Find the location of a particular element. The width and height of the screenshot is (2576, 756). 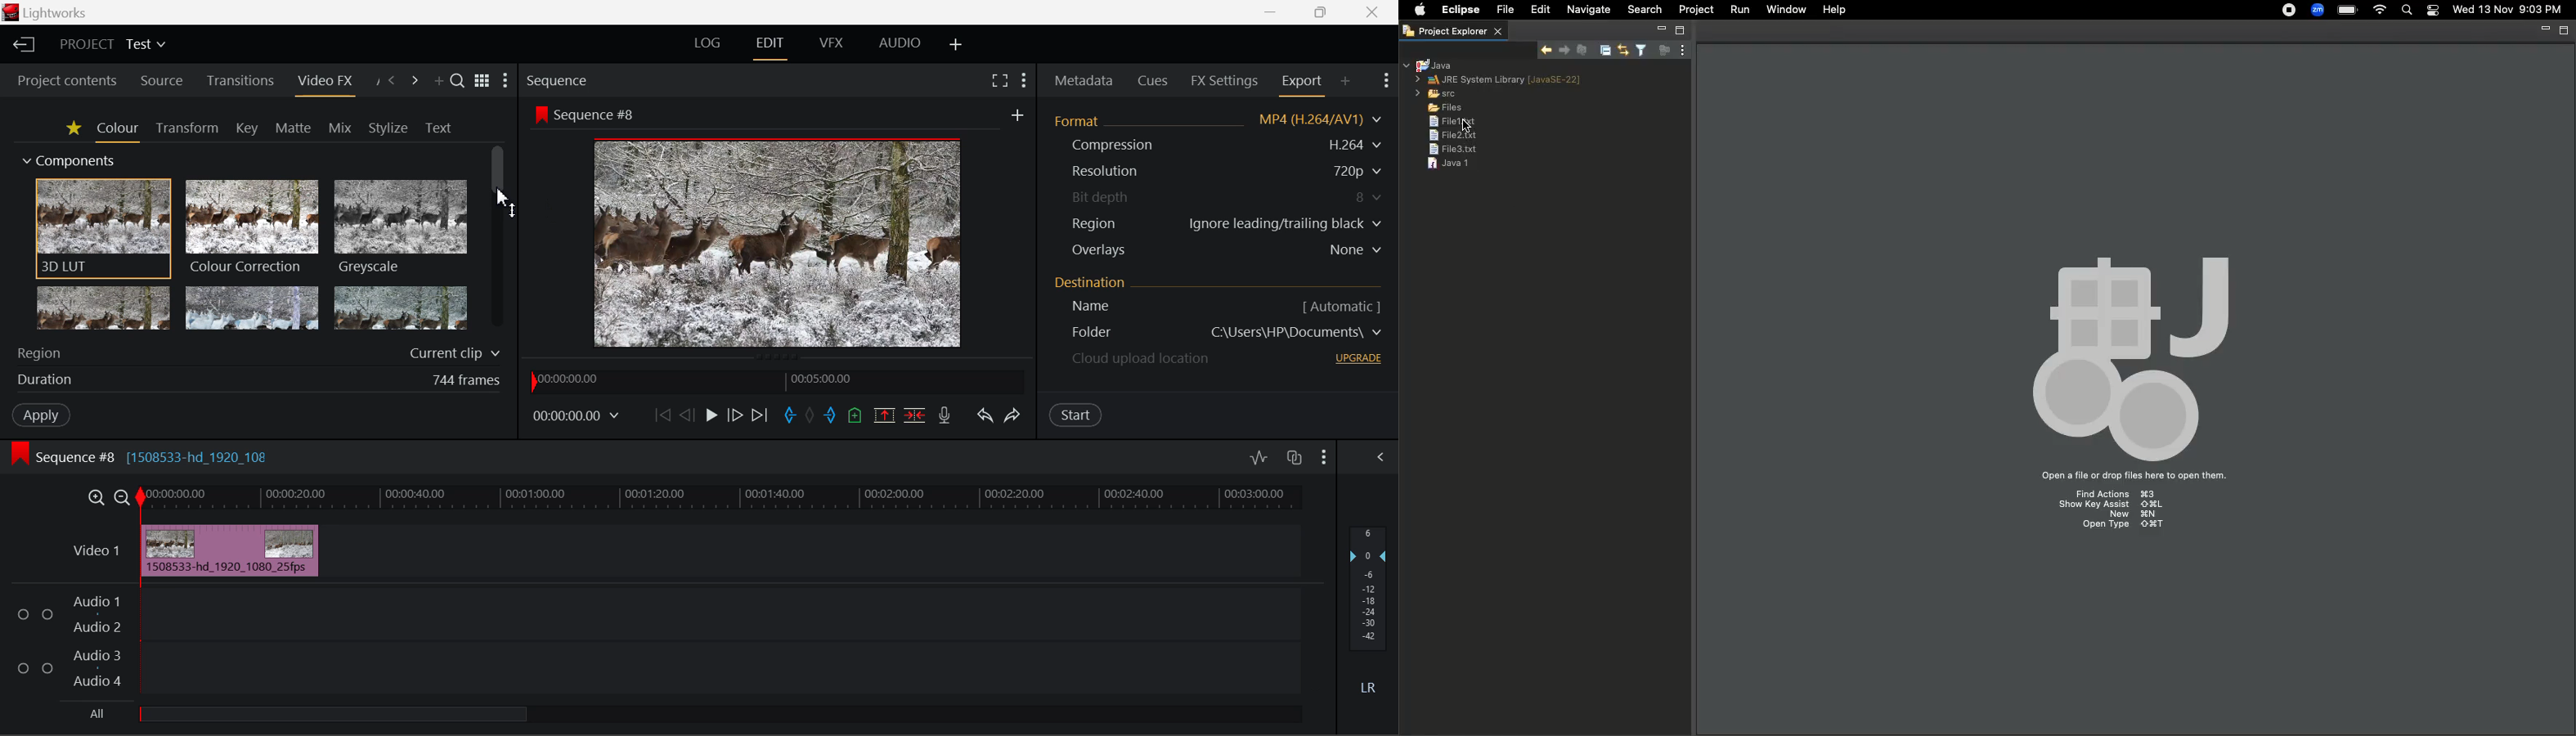

Cursor is located at coordinates (1465, 123).